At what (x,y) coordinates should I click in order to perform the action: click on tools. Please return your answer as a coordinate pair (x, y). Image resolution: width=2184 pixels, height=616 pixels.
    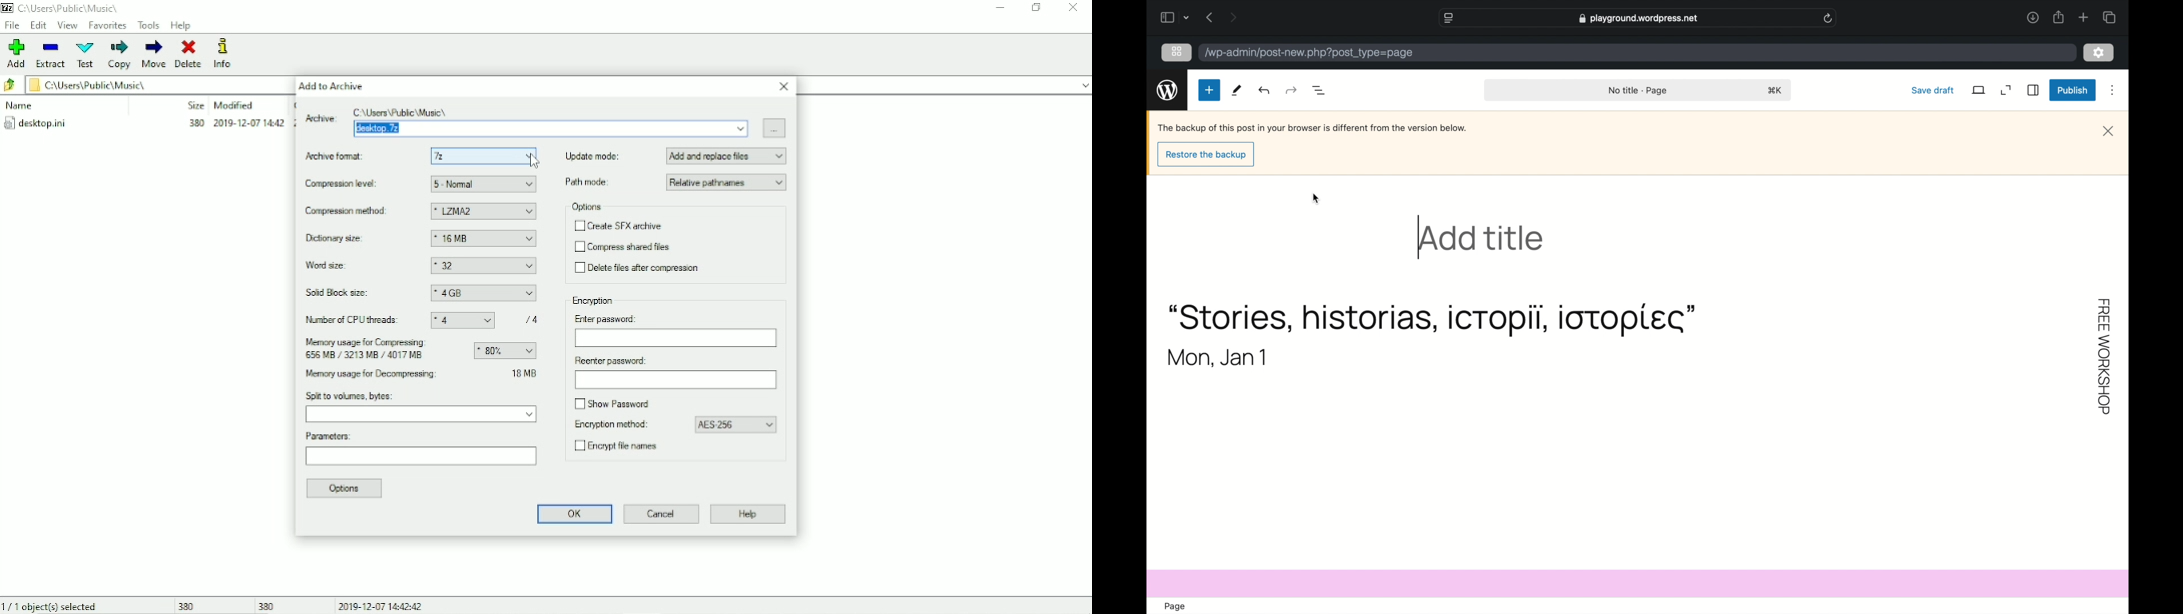
    Looking at the image, I should click on (1238, 90).